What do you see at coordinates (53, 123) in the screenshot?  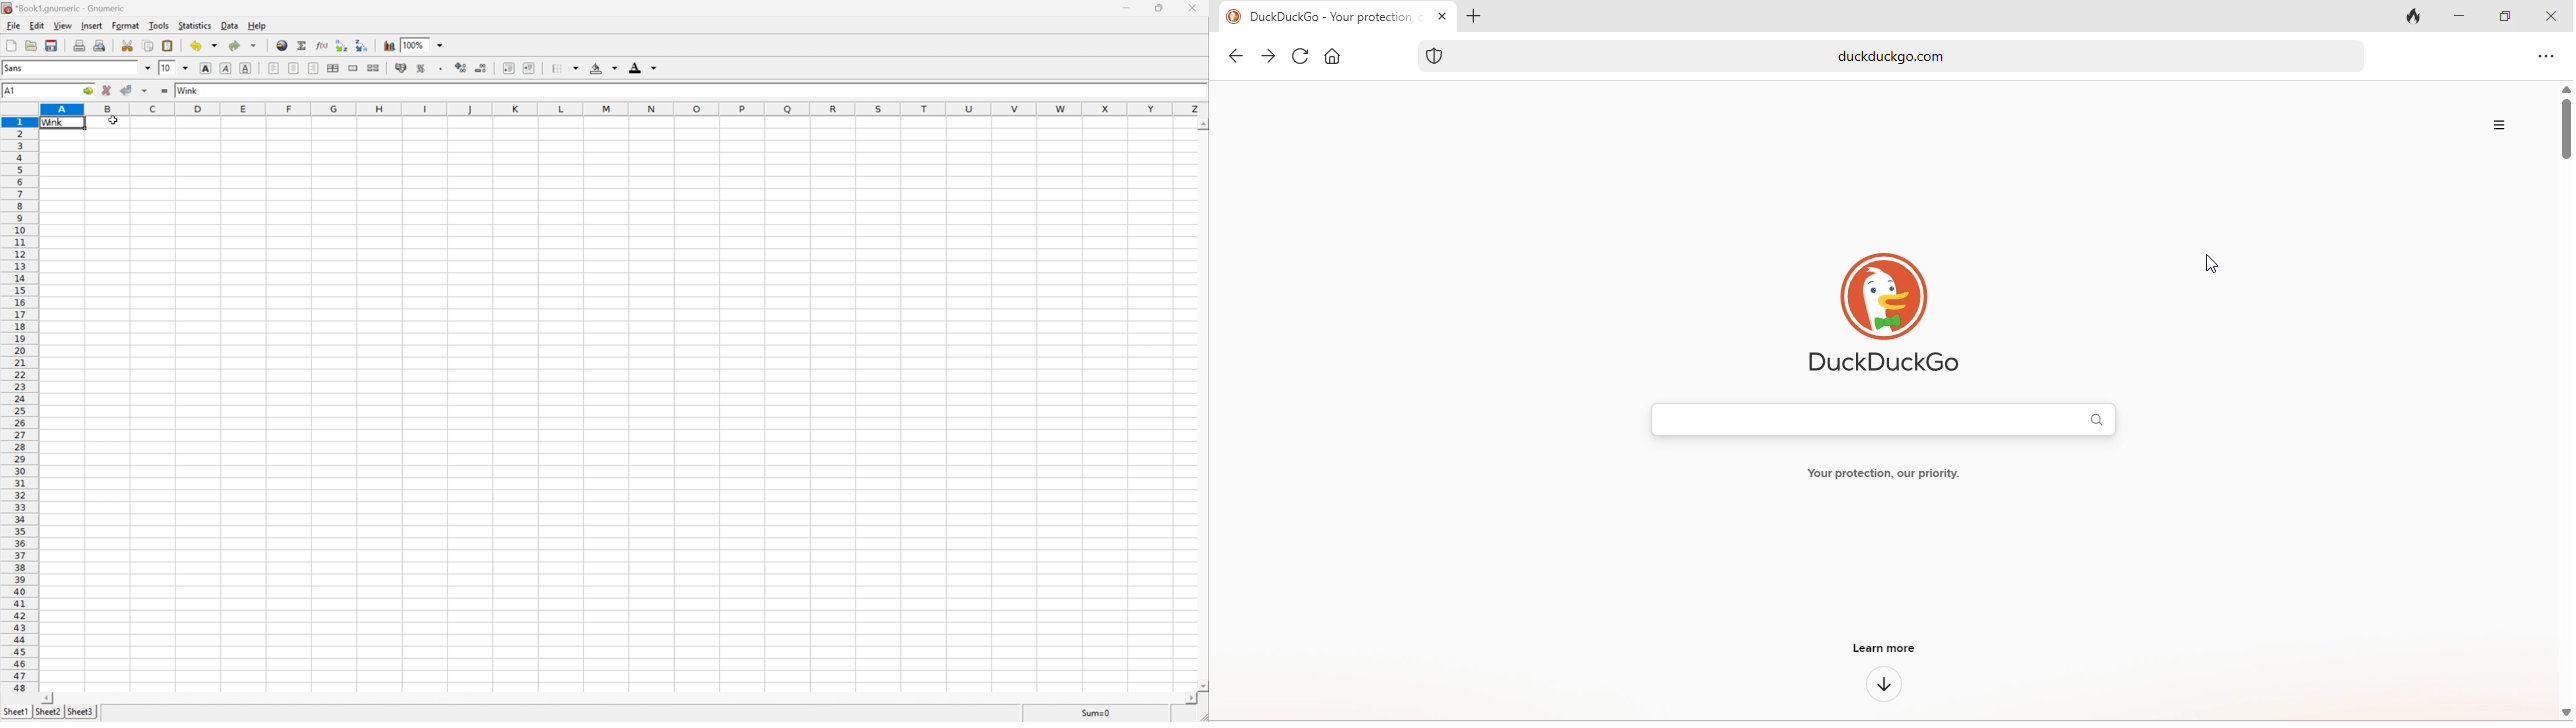 I see `wink` at bounding box center [53, 123].